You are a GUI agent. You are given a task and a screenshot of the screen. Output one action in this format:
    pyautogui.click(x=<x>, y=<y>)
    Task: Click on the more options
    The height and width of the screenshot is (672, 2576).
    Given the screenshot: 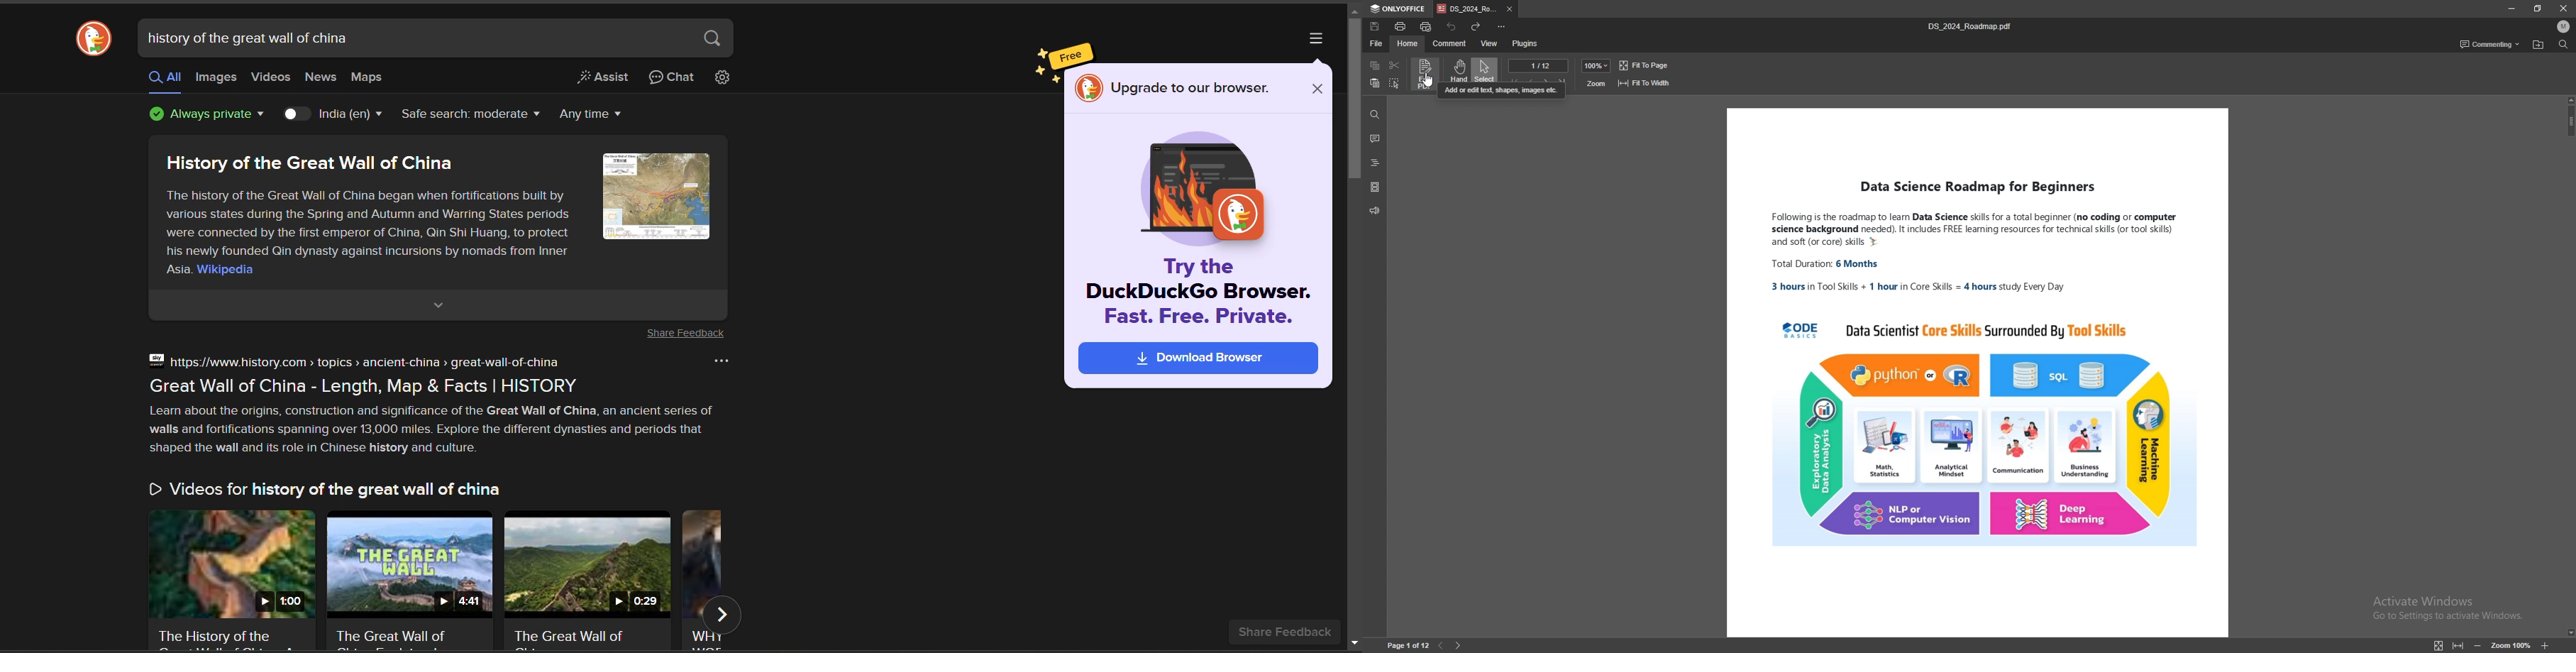 What is the action you would take?
    pyautogui.click(x=723, y=360)
    